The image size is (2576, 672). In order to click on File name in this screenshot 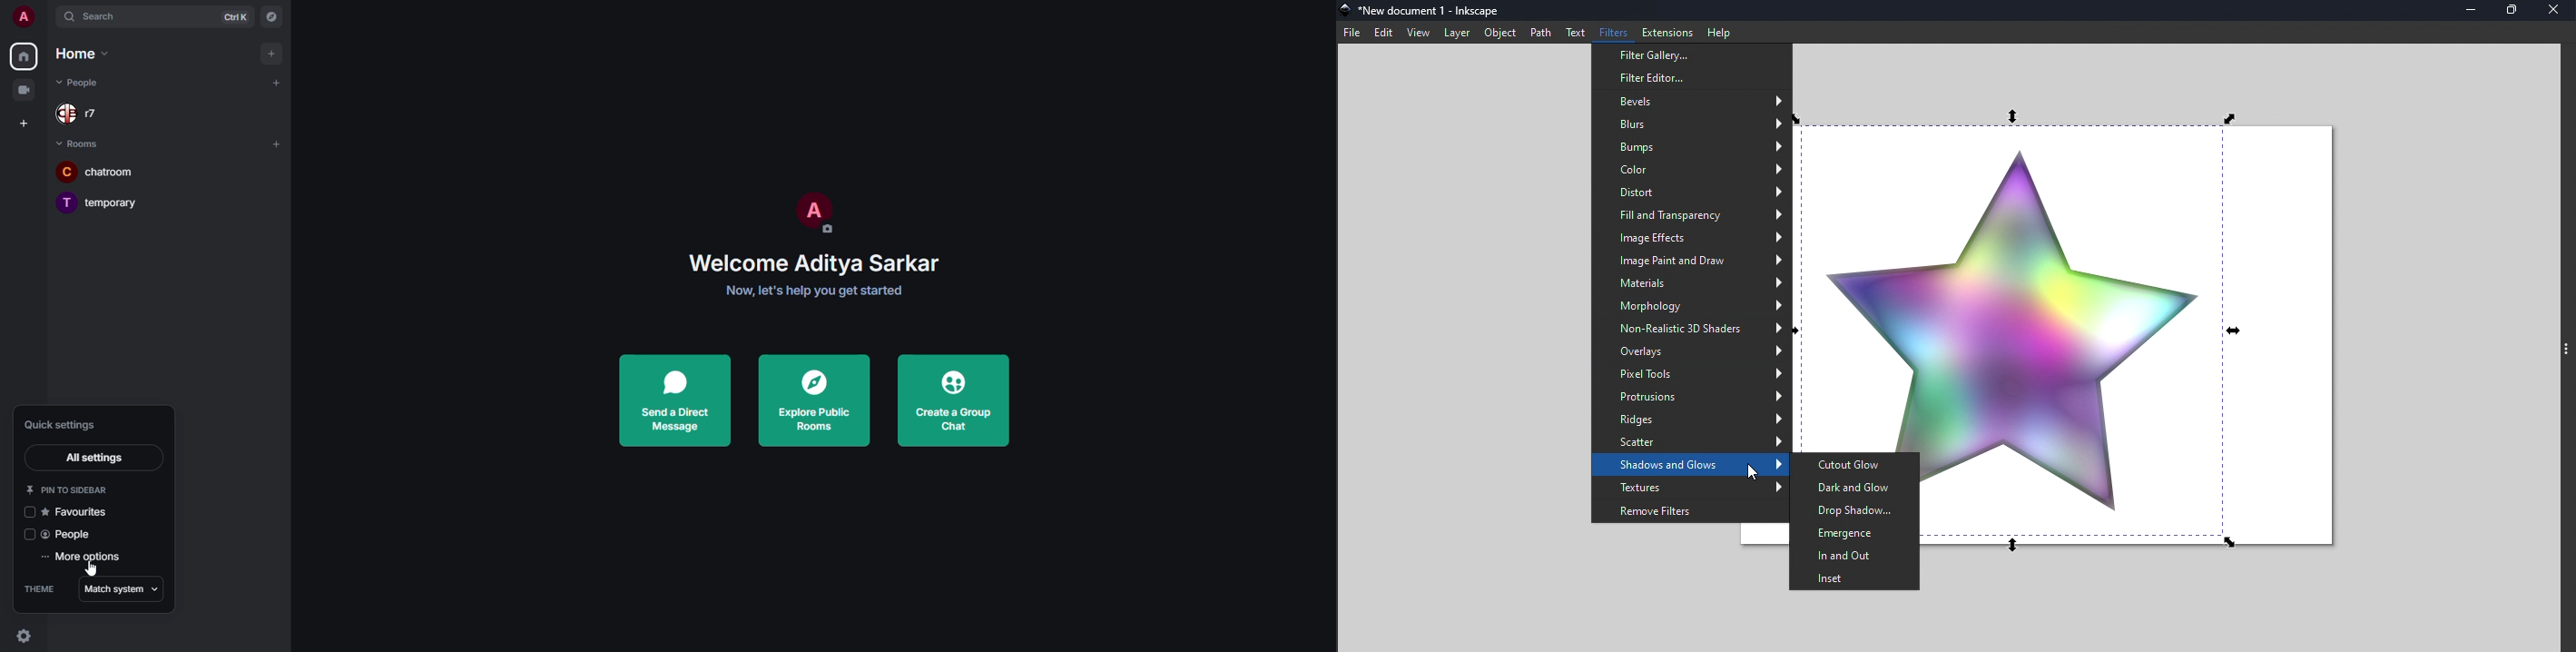, I will do `click(1432, 12)`.